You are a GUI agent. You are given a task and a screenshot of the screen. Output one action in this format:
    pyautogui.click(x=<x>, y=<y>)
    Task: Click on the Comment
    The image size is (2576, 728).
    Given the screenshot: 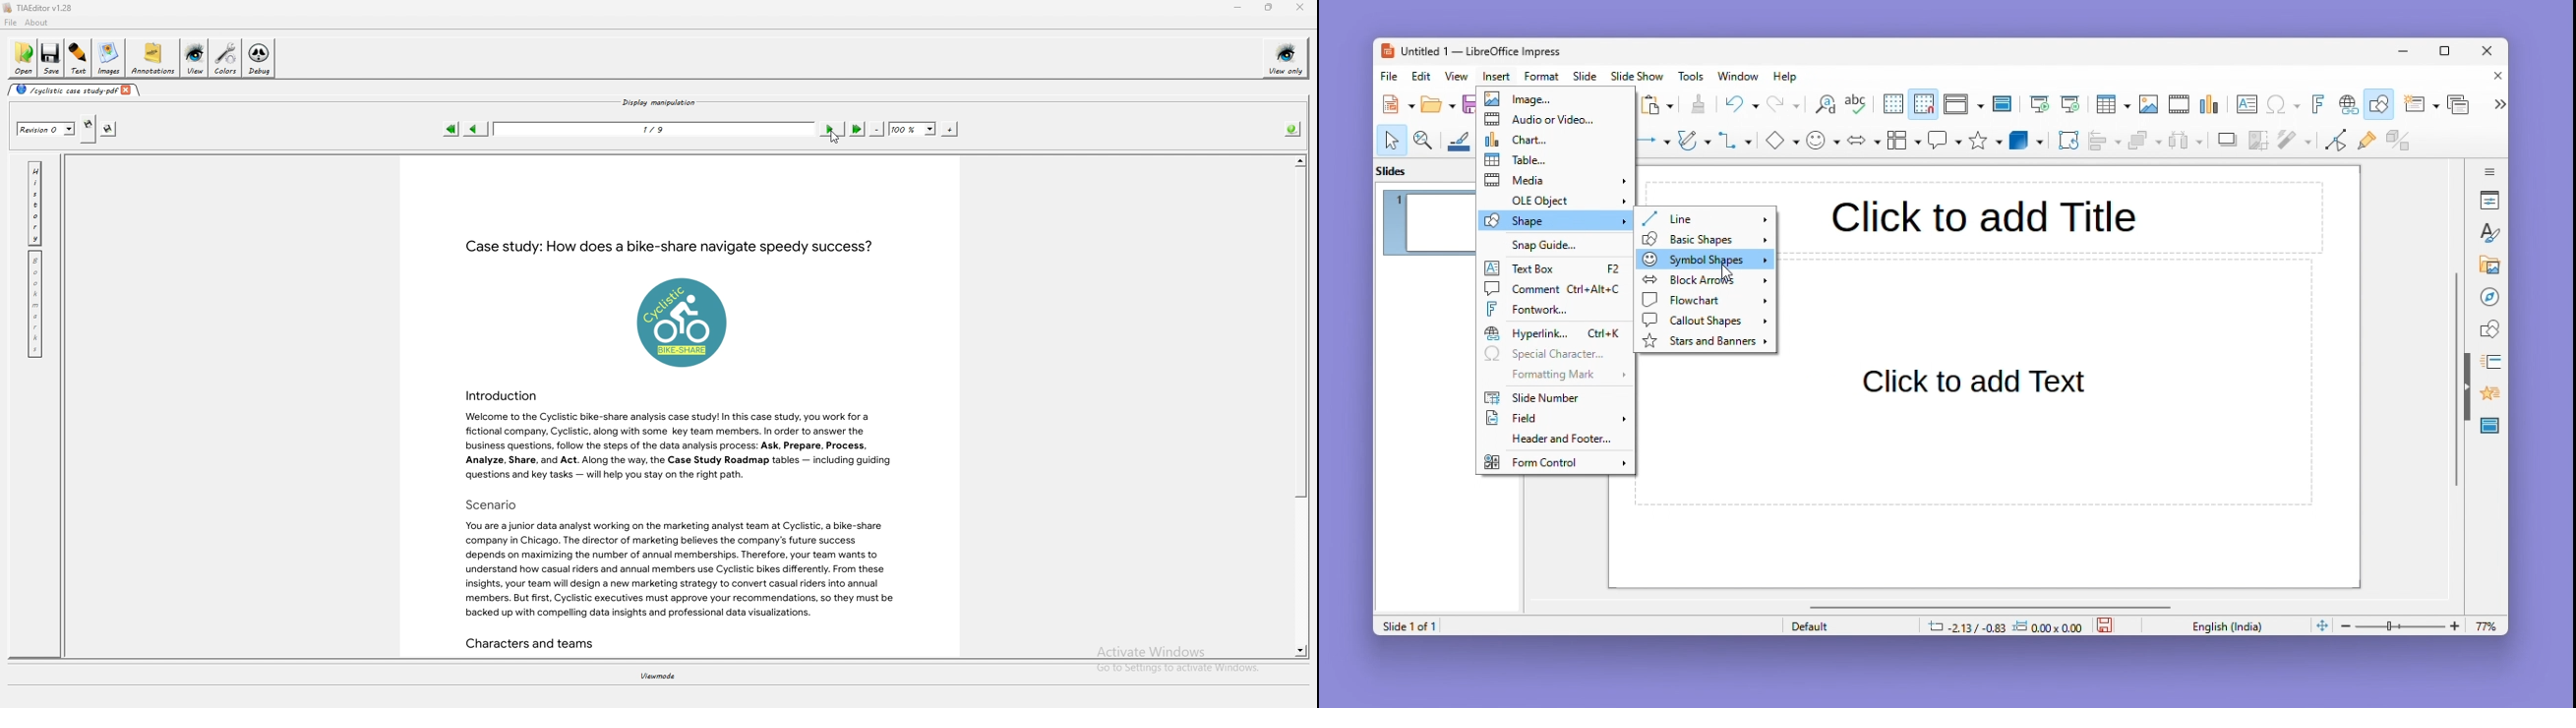 What is the action you would take?
    pyautogui.click(x=1553, y=288)
    